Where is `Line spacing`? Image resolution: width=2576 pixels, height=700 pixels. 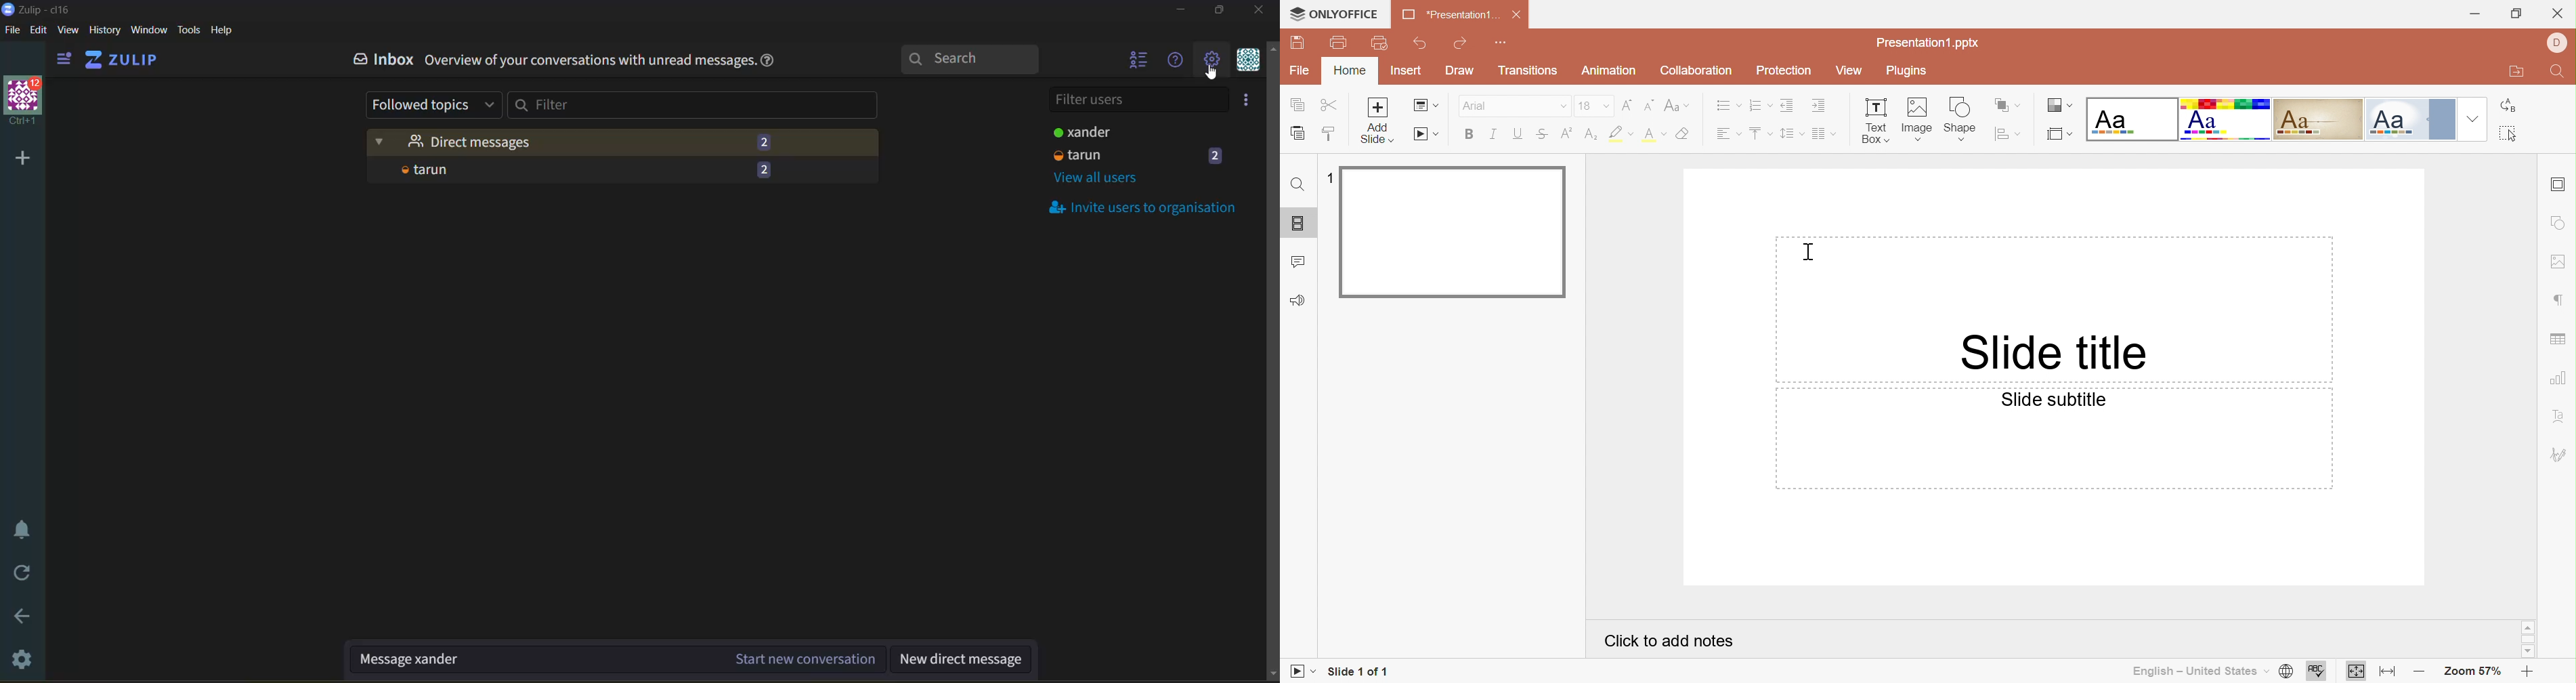
Line spacing is located at coordinates (1786, 136).